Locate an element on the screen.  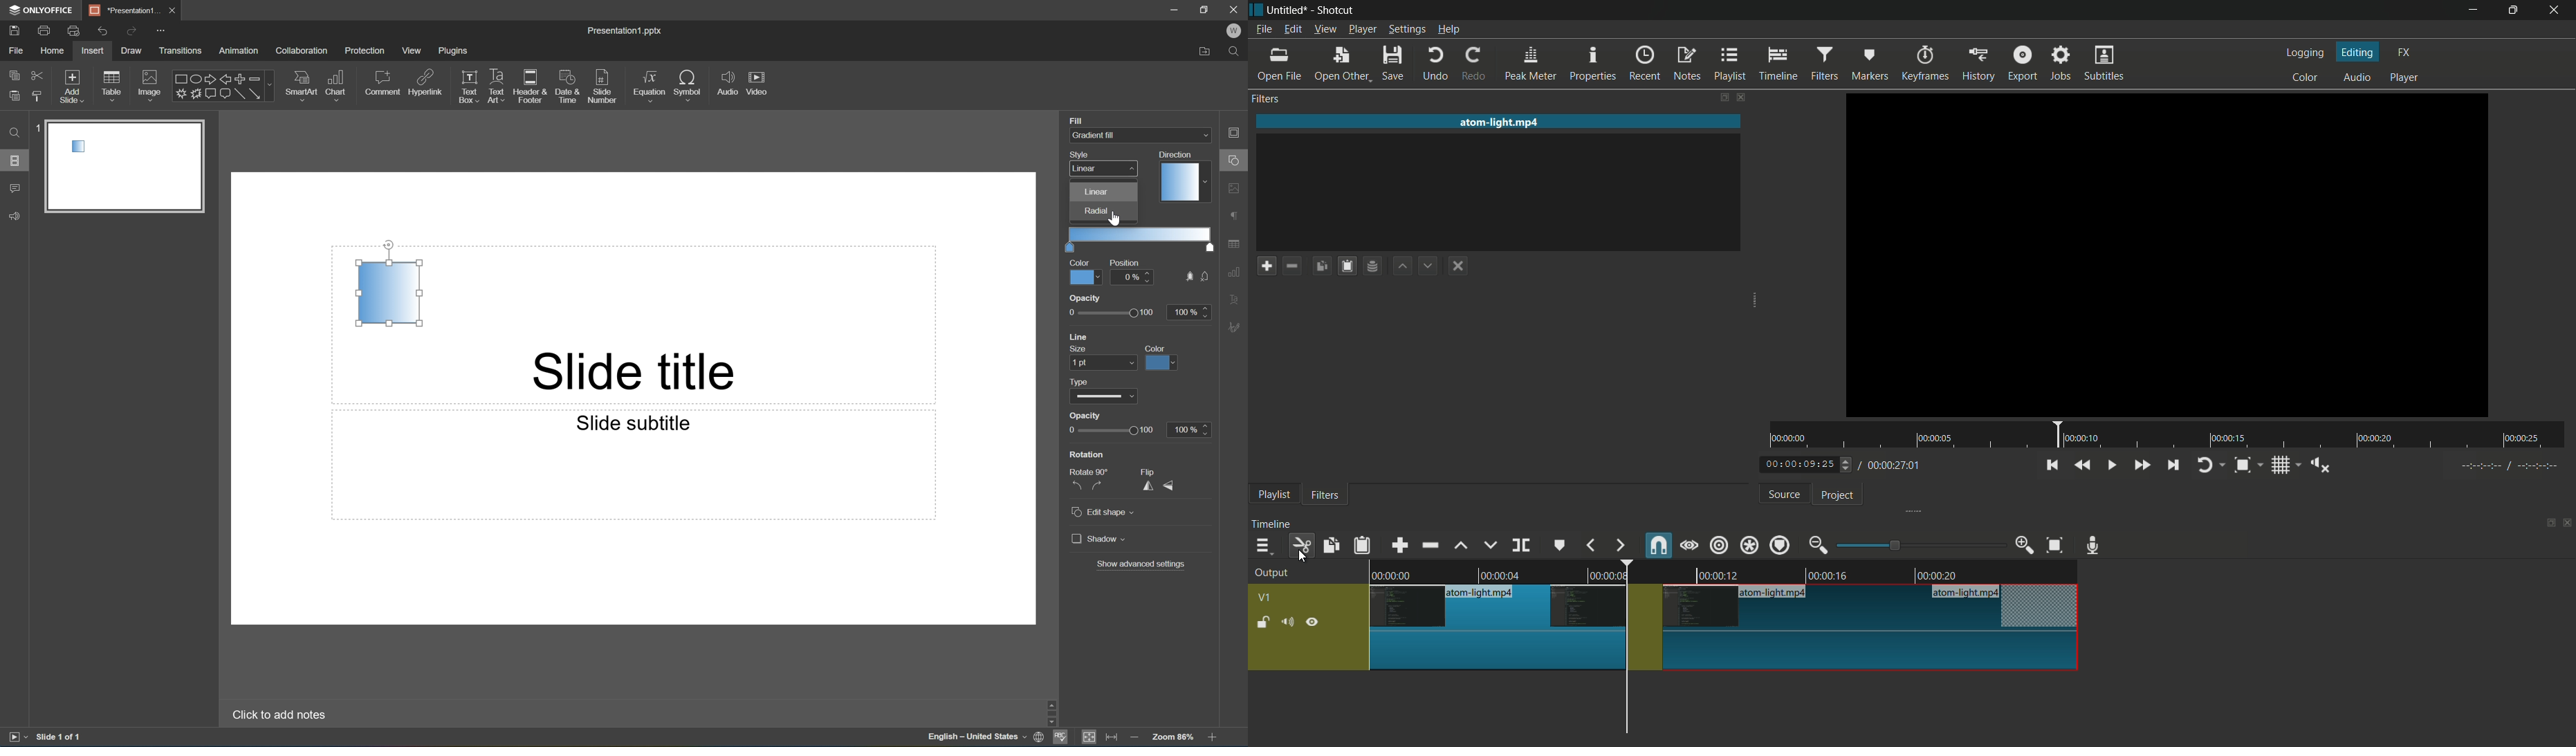
zoom timeline to fit is located at coordinates (2055, 546).